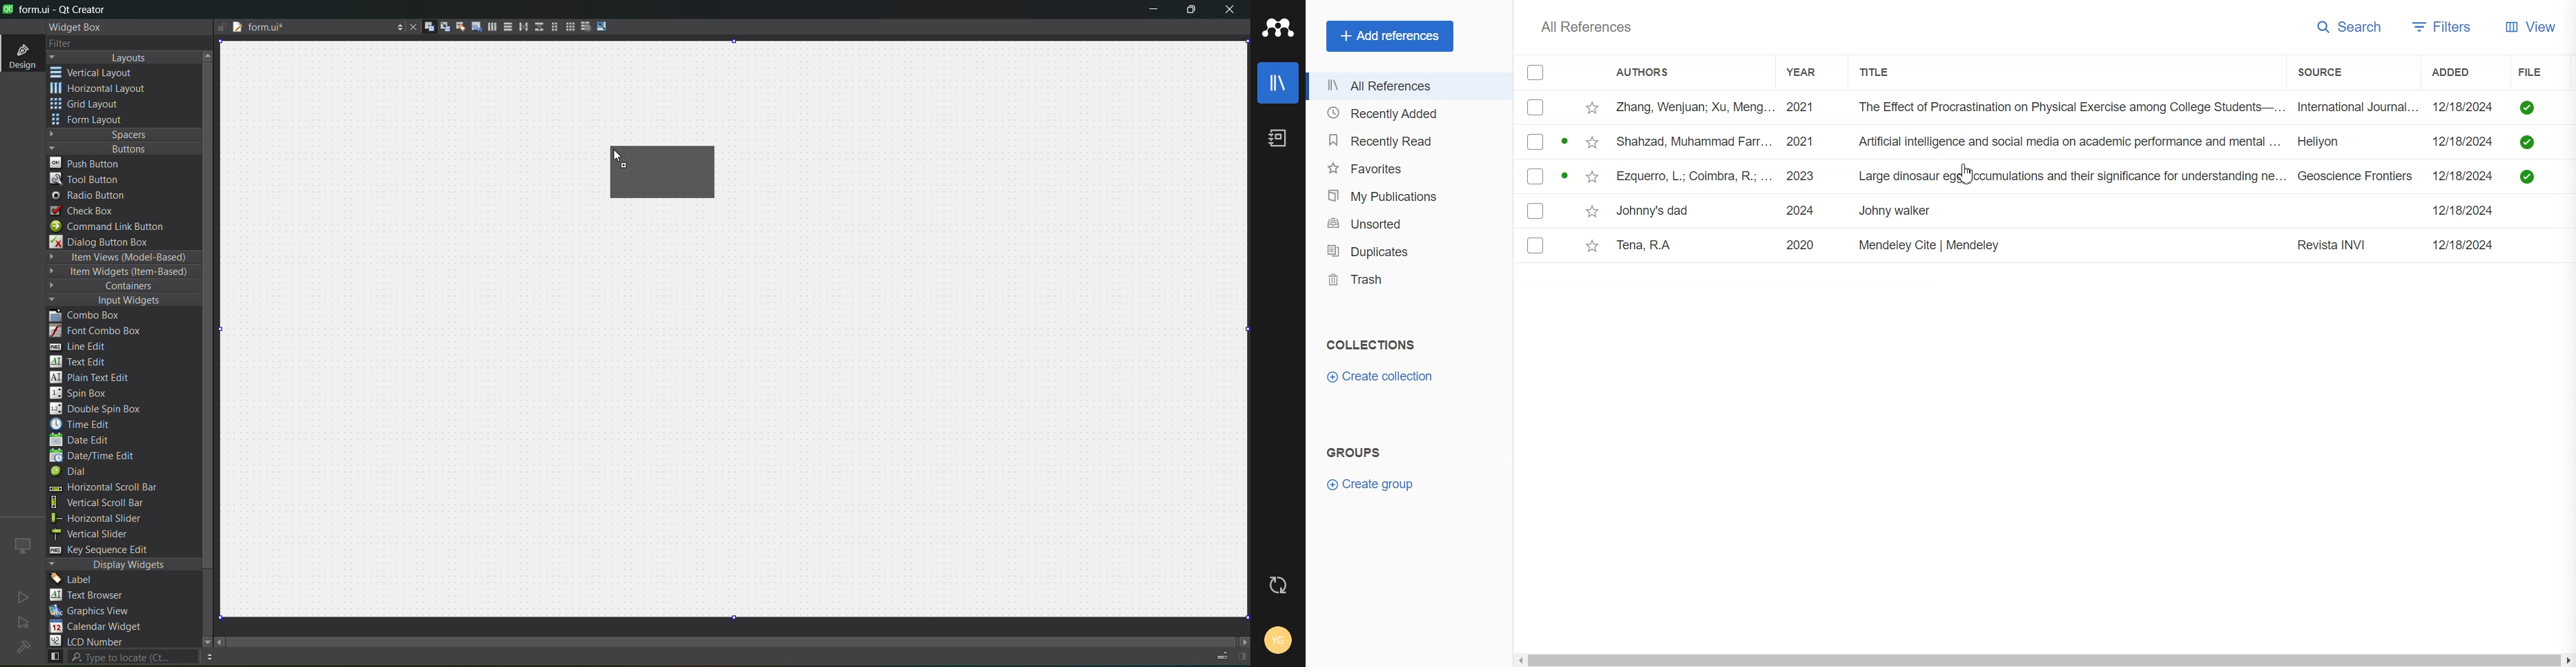 Image resolution: width=2576 pixels, height=672 pixels. Describe the element at coordinates (101, 73) in the screenshot. I see `vertical` at that location.